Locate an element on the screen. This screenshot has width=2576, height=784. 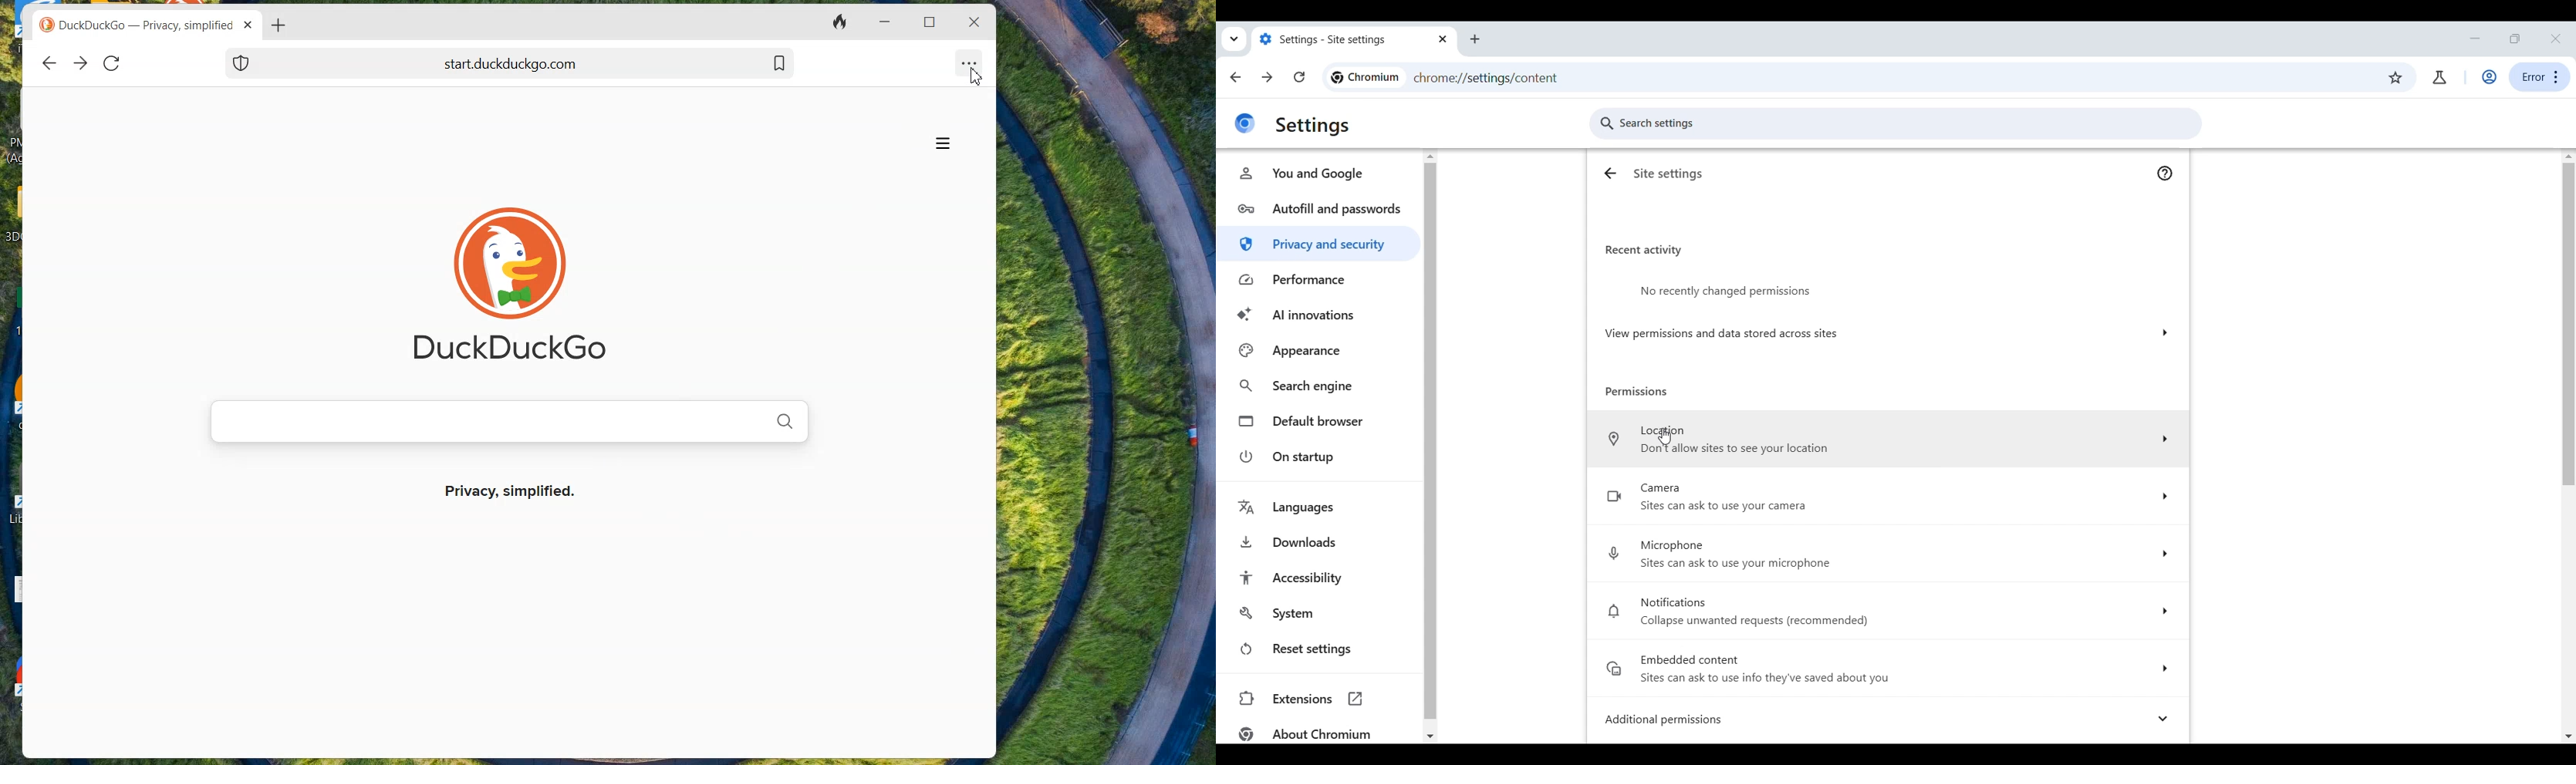
close is located at coordinates (250, 25).